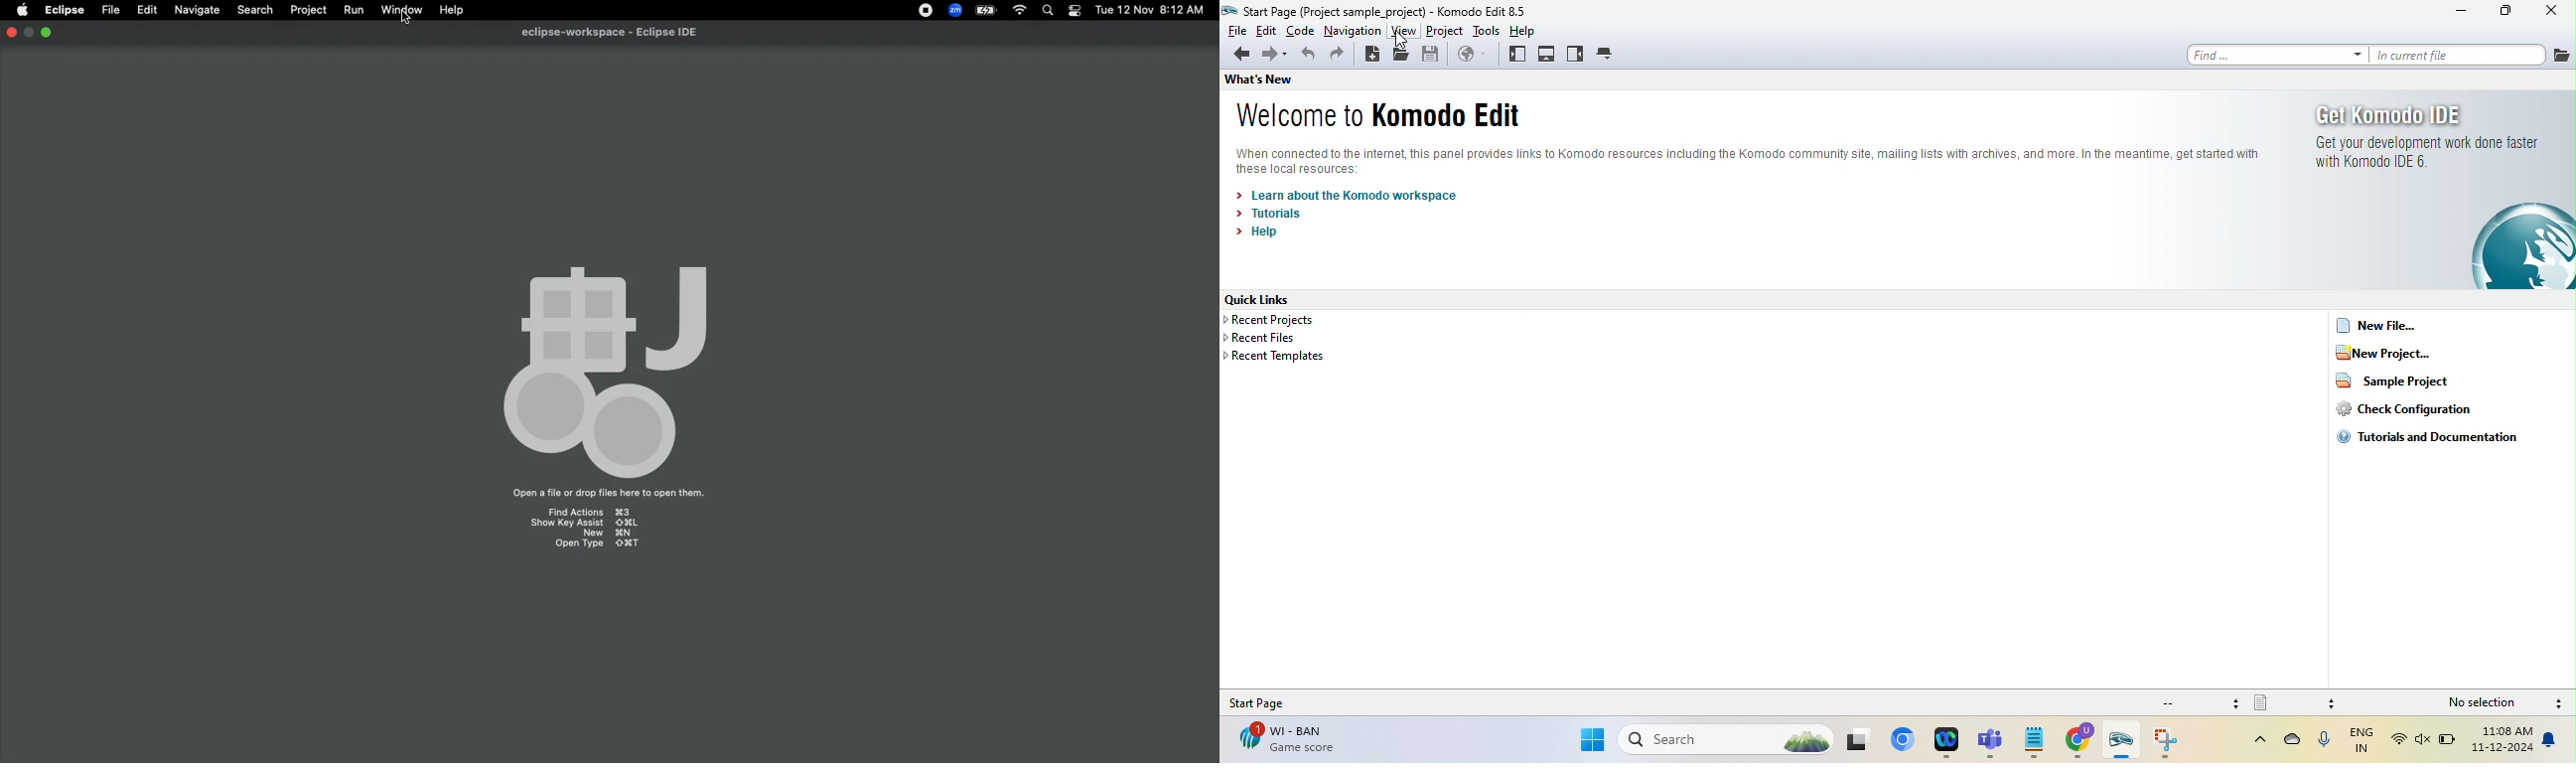 This screenshot has height=784, width=2576. What do you see at coordinates (1862, 740) in the screenshot?
I see `apps on taskbar` at bounding box center [1862, 740].